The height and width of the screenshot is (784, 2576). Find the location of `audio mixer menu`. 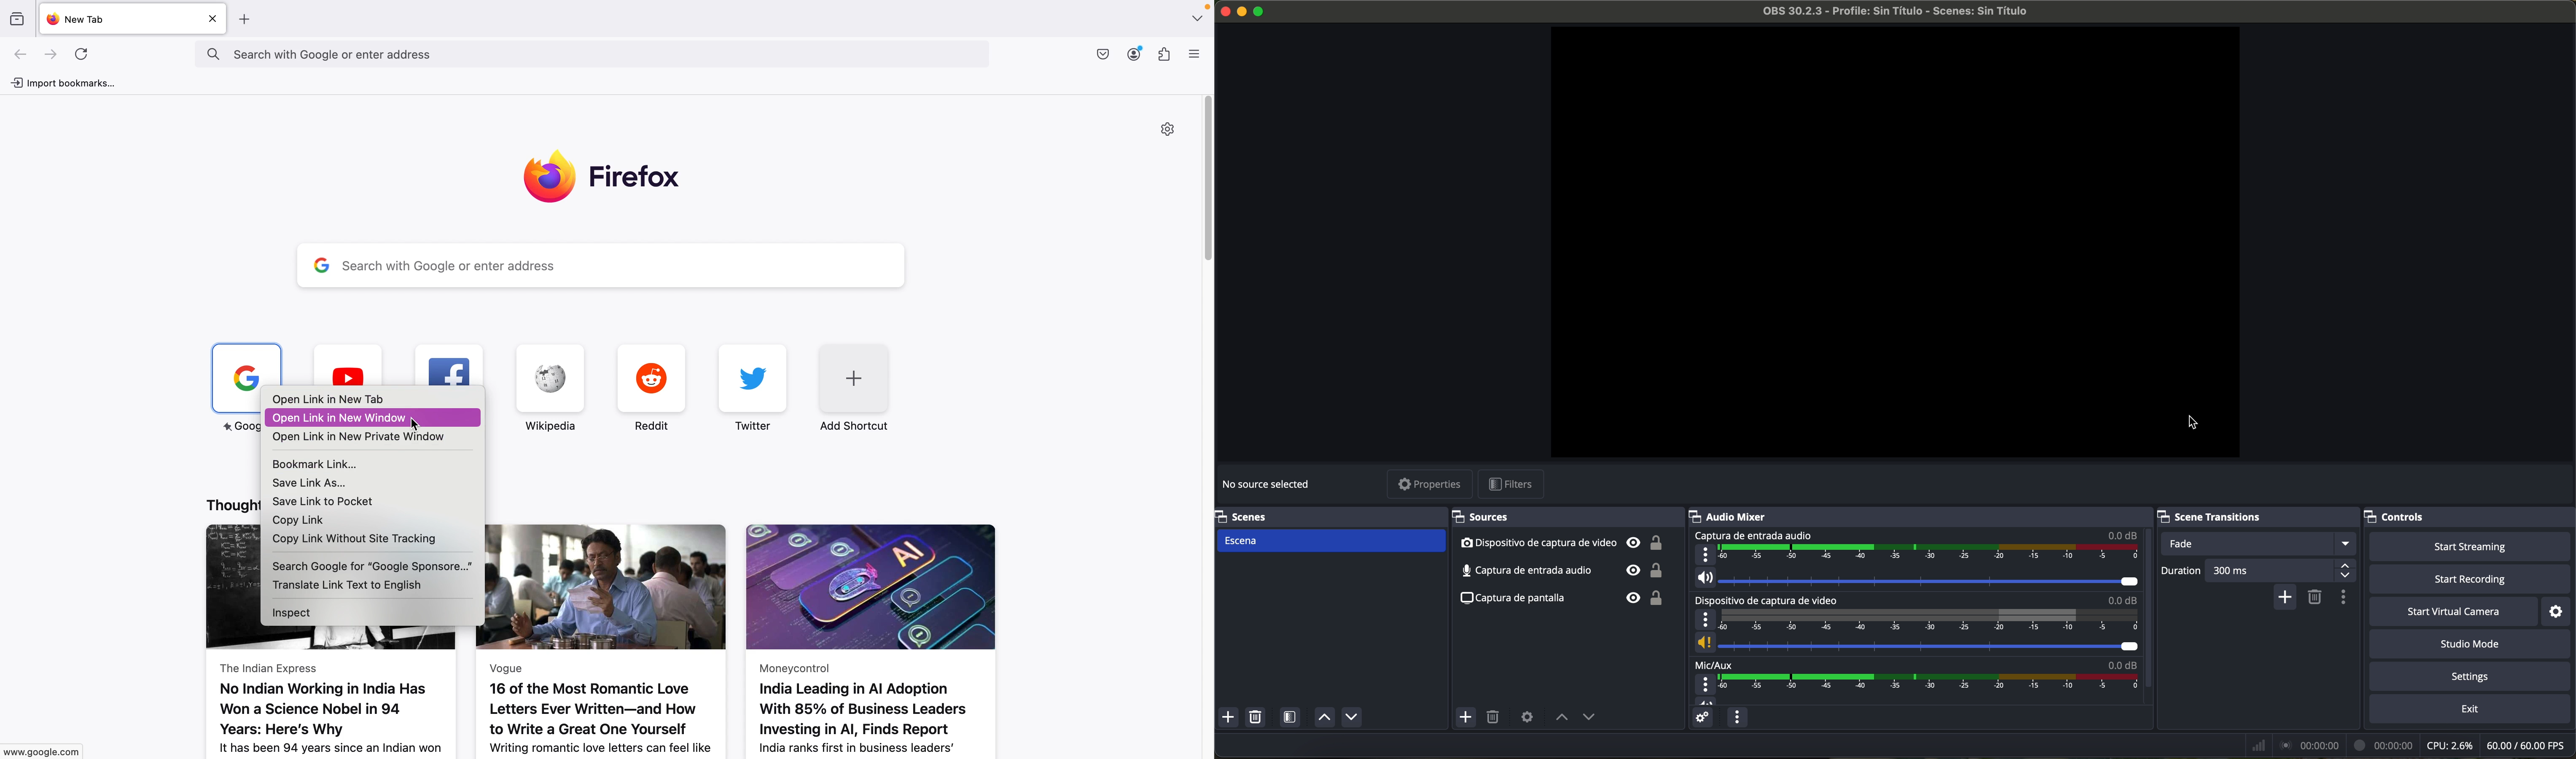

audio mixer menu is located at coordinates (1736, 718).